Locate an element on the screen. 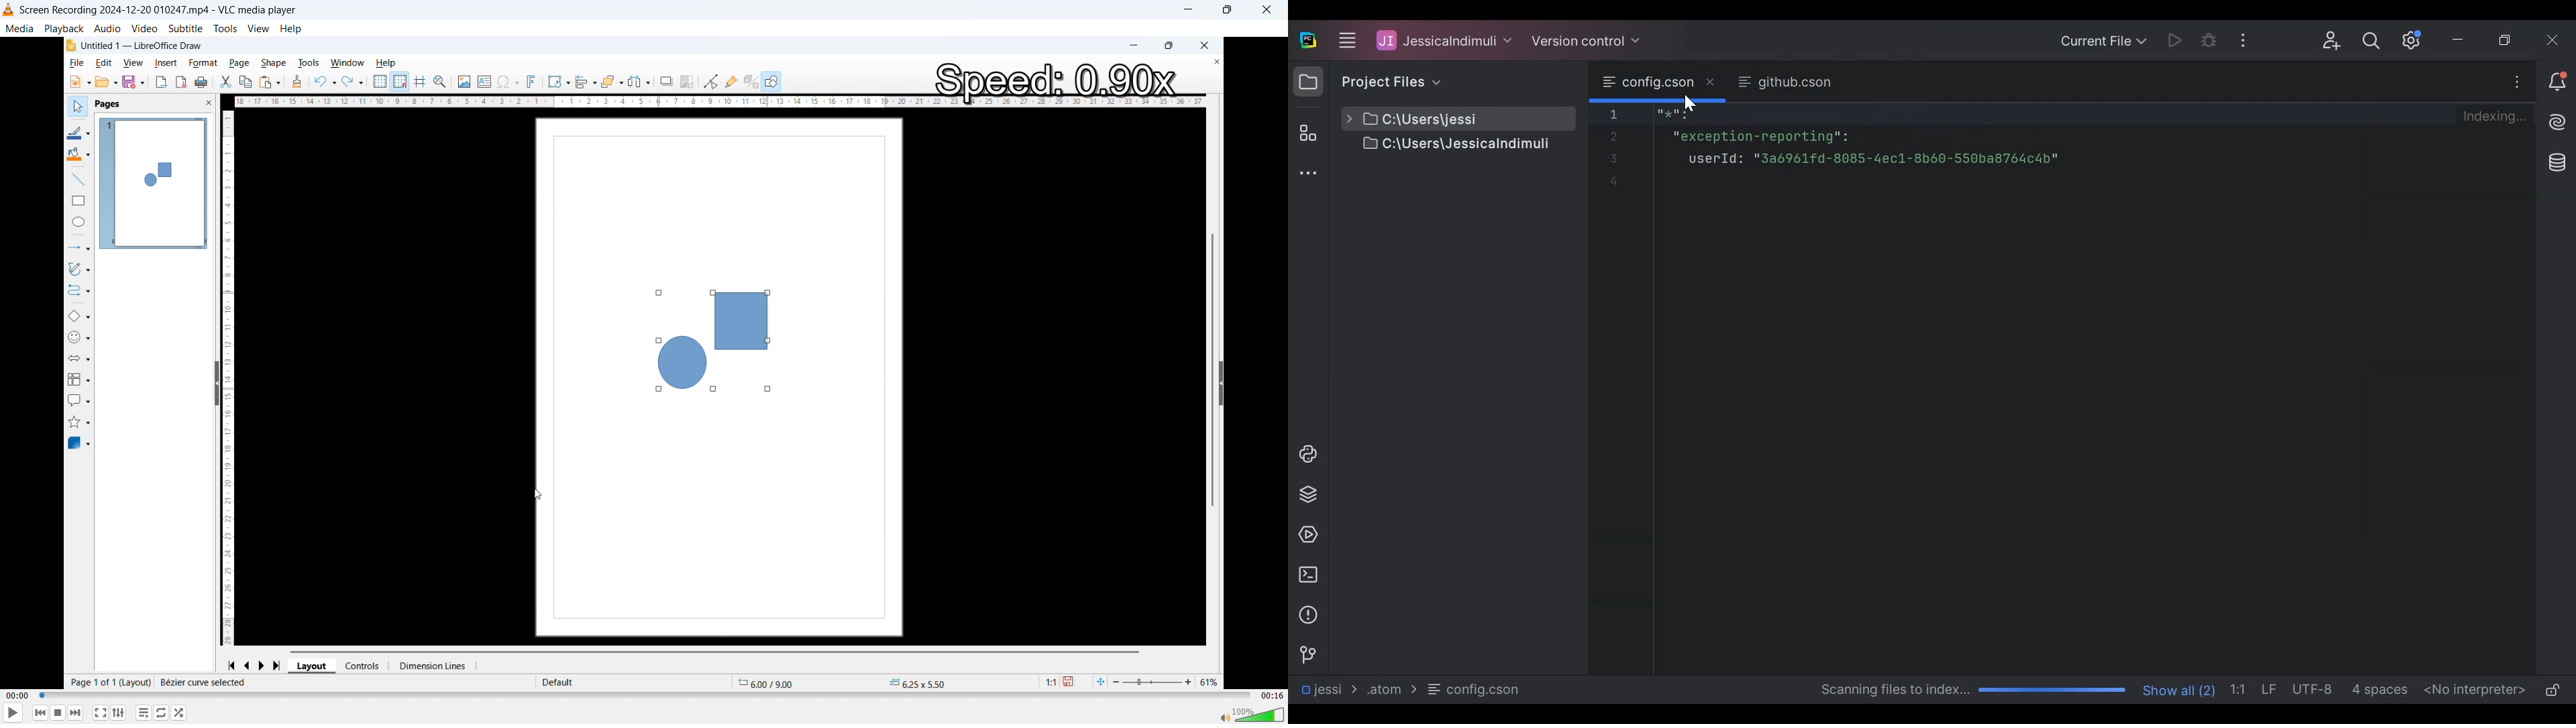 This screenshot has height=728, width=2576. Time elapsed  is located at coordinates (17, 695).